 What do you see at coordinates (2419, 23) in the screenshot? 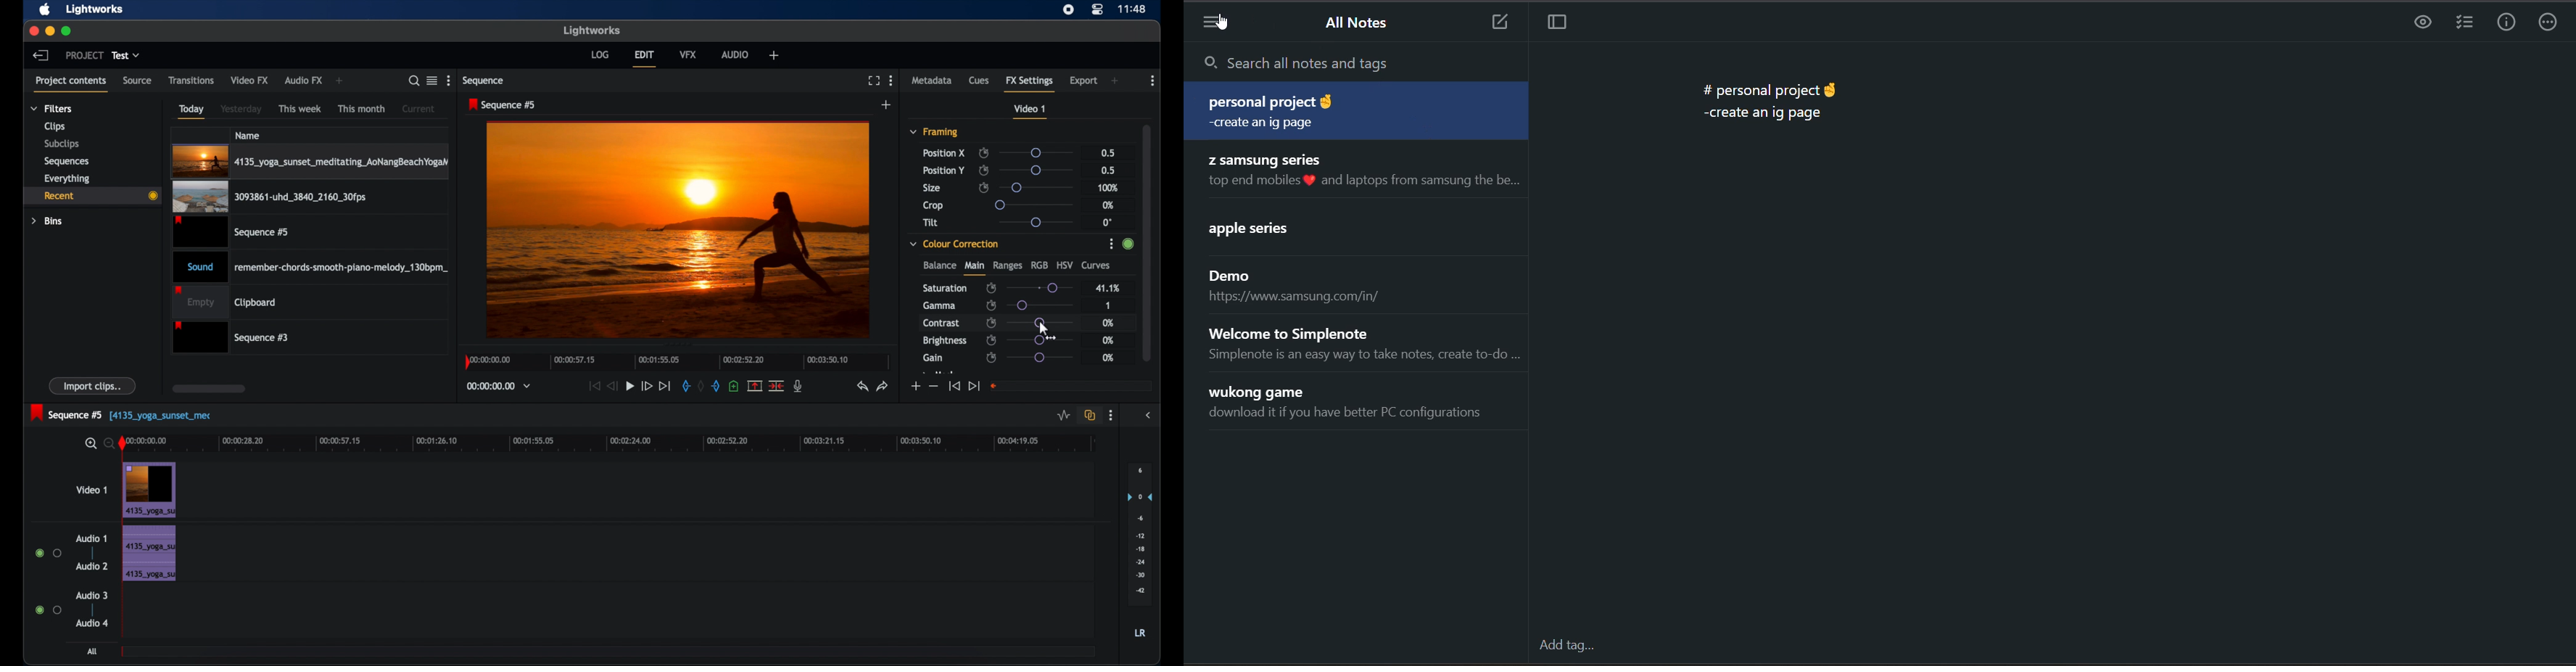
I see `preview` at bounding box center [2419, 23].